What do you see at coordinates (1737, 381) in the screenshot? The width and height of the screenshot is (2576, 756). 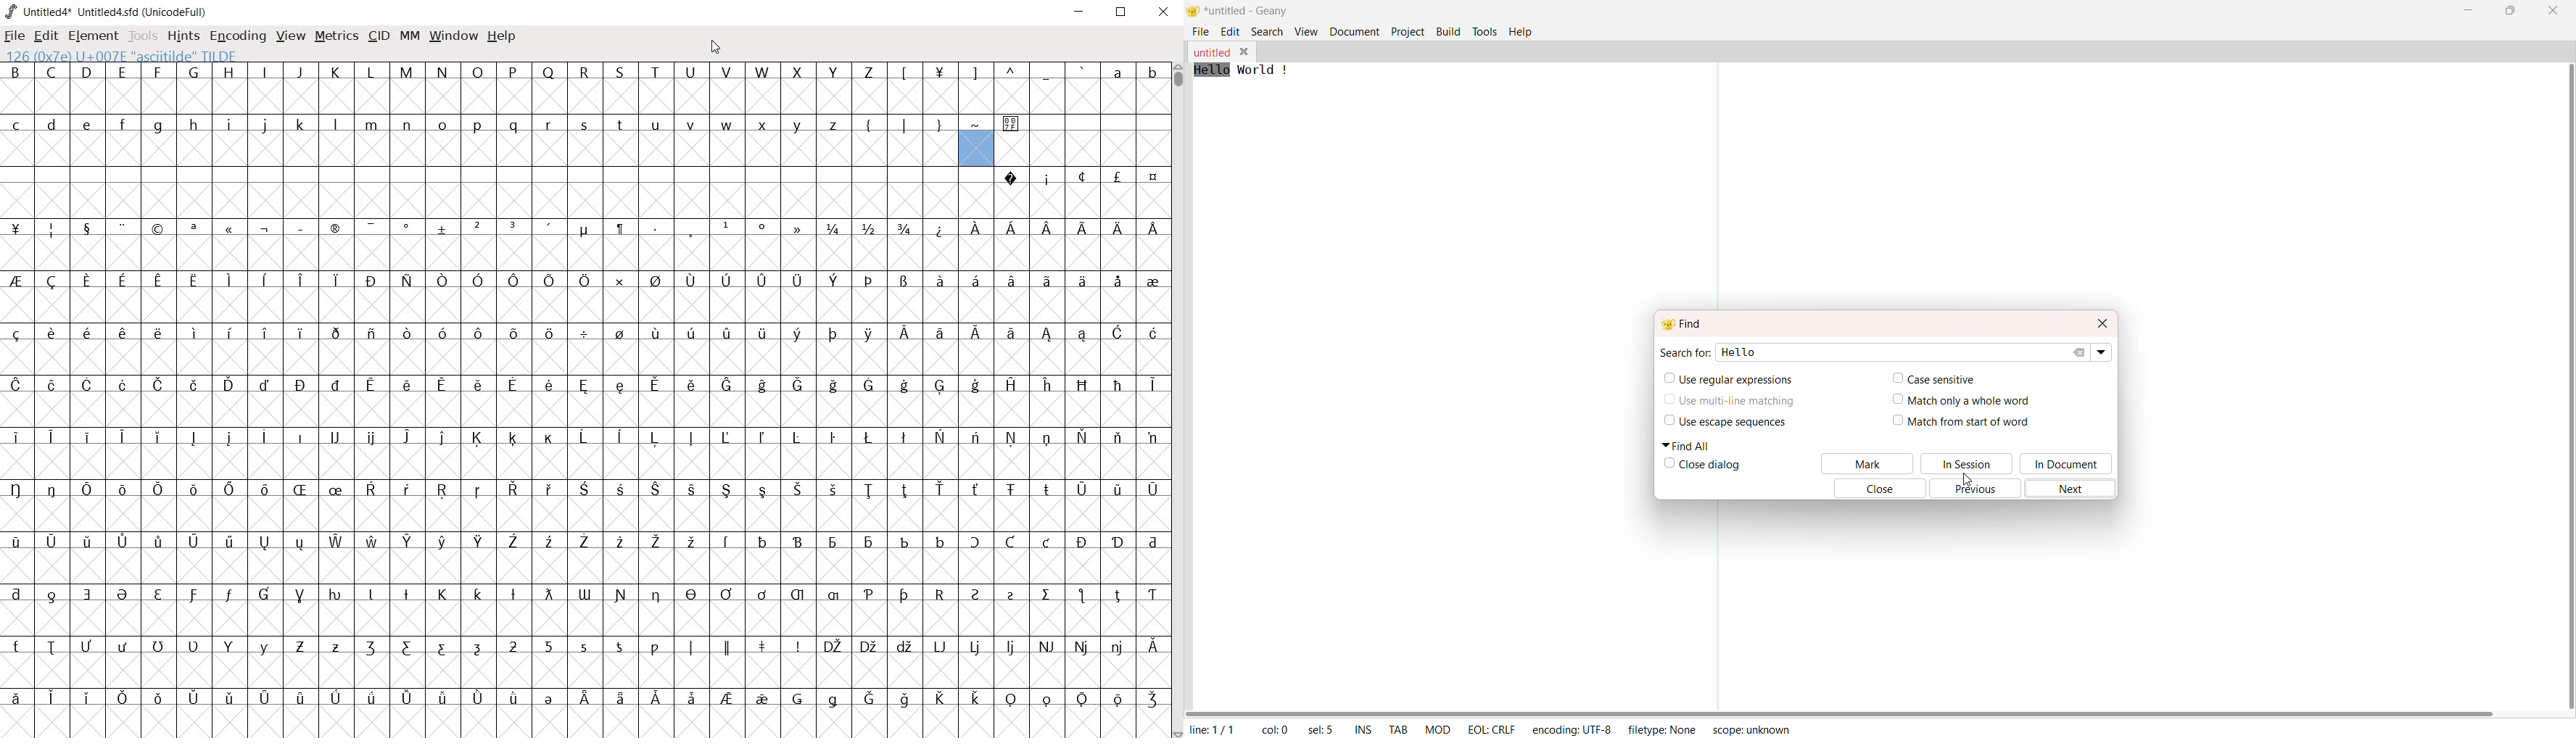 I see `Use regular Expression` at bounding box center [1737, 381].